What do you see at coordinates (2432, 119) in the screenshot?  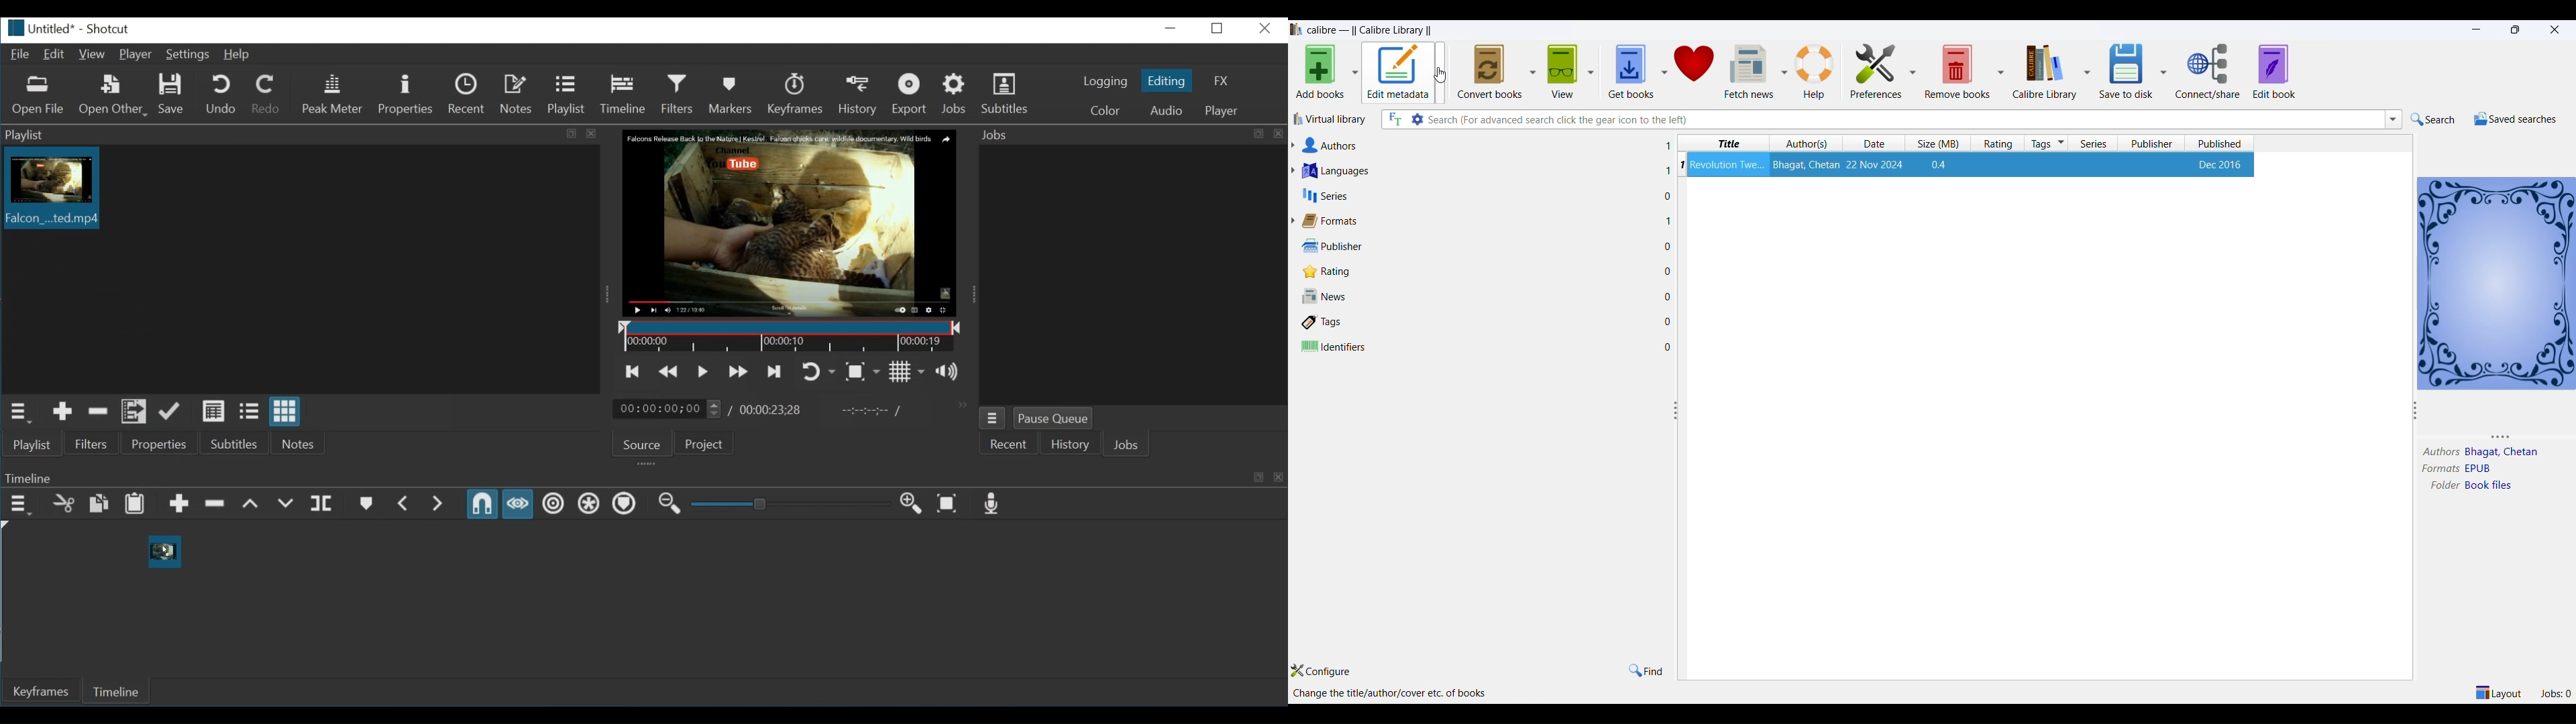 I see `search` at bounding box center [2432, 119].